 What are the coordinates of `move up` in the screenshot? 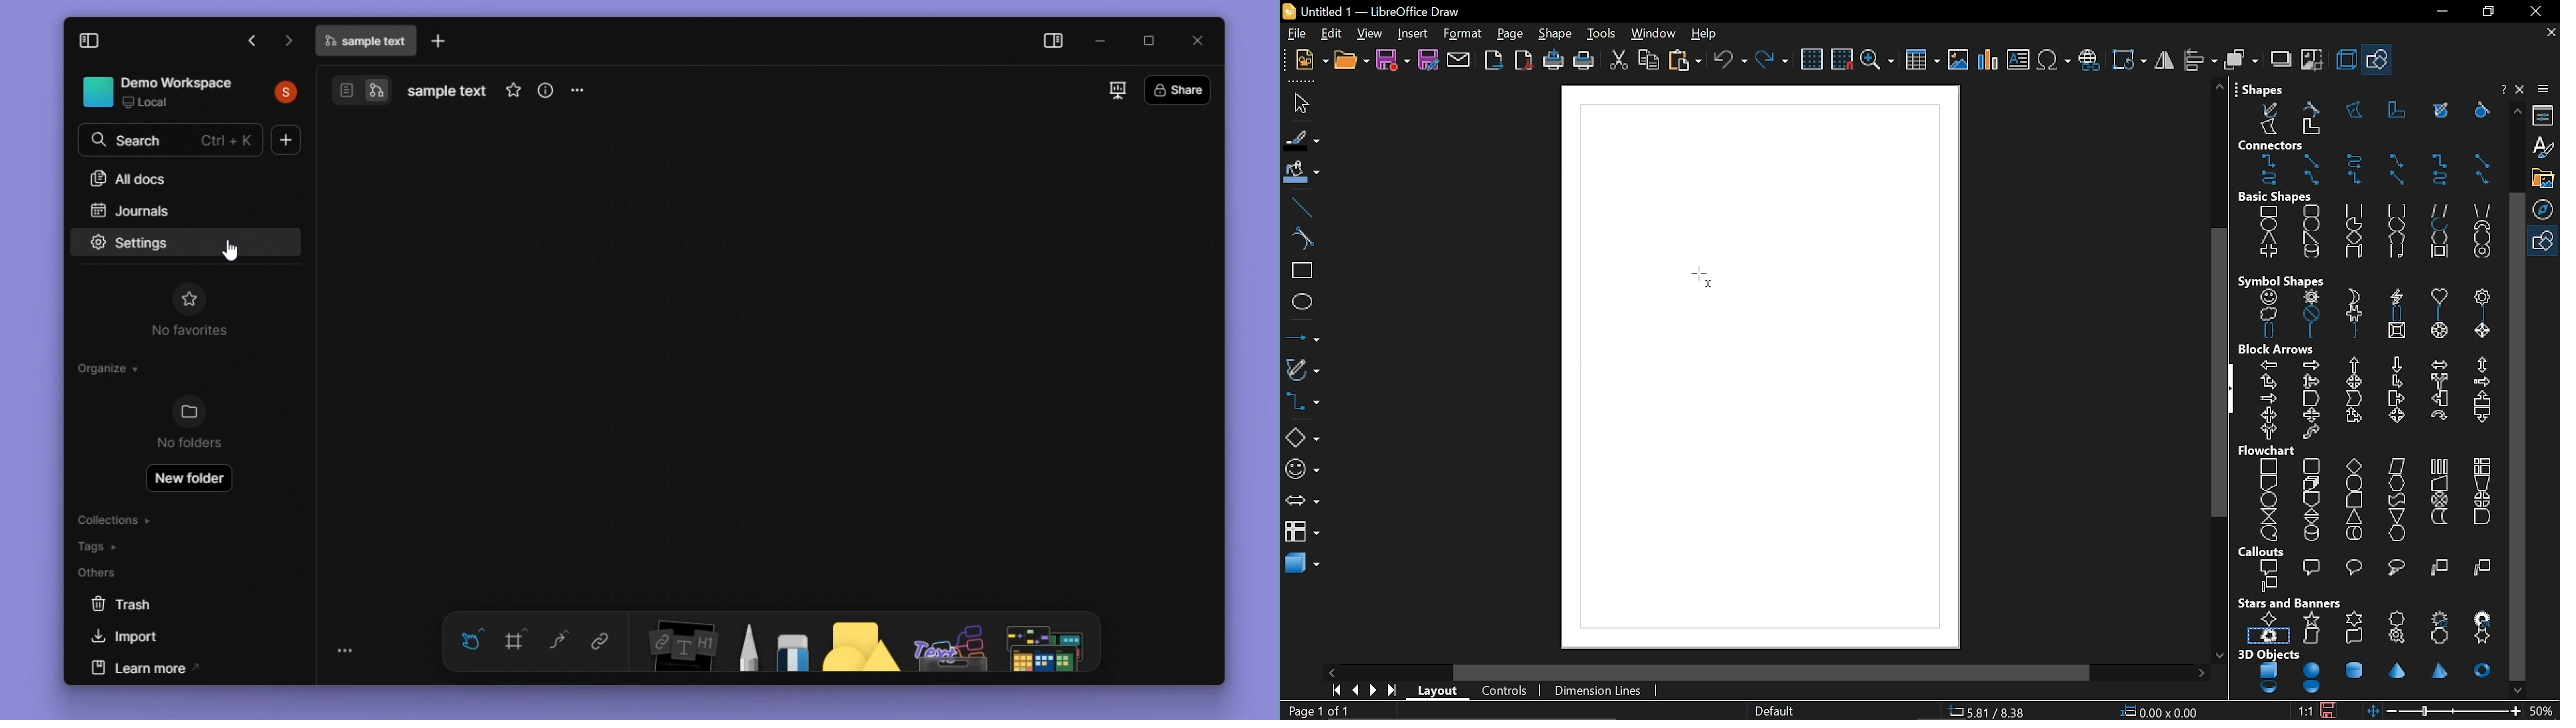 It's located at (2514, 111).